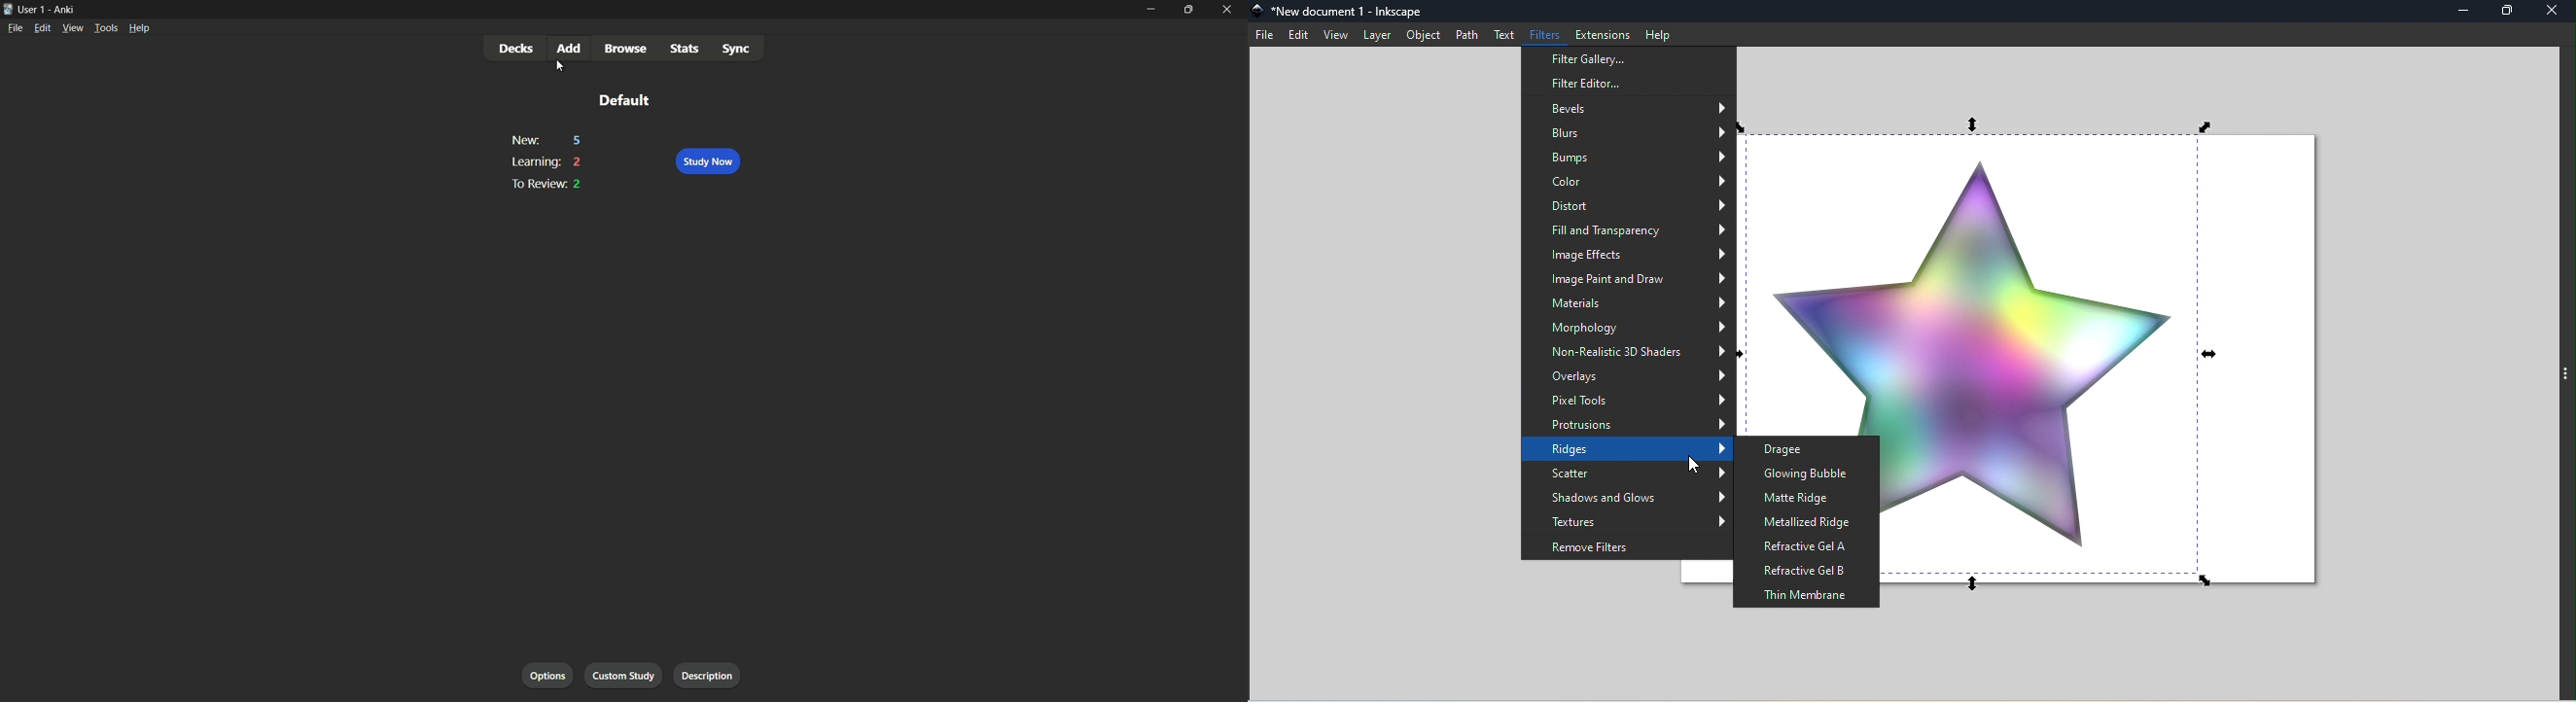  I want to click on cursor, so click(559, 67).